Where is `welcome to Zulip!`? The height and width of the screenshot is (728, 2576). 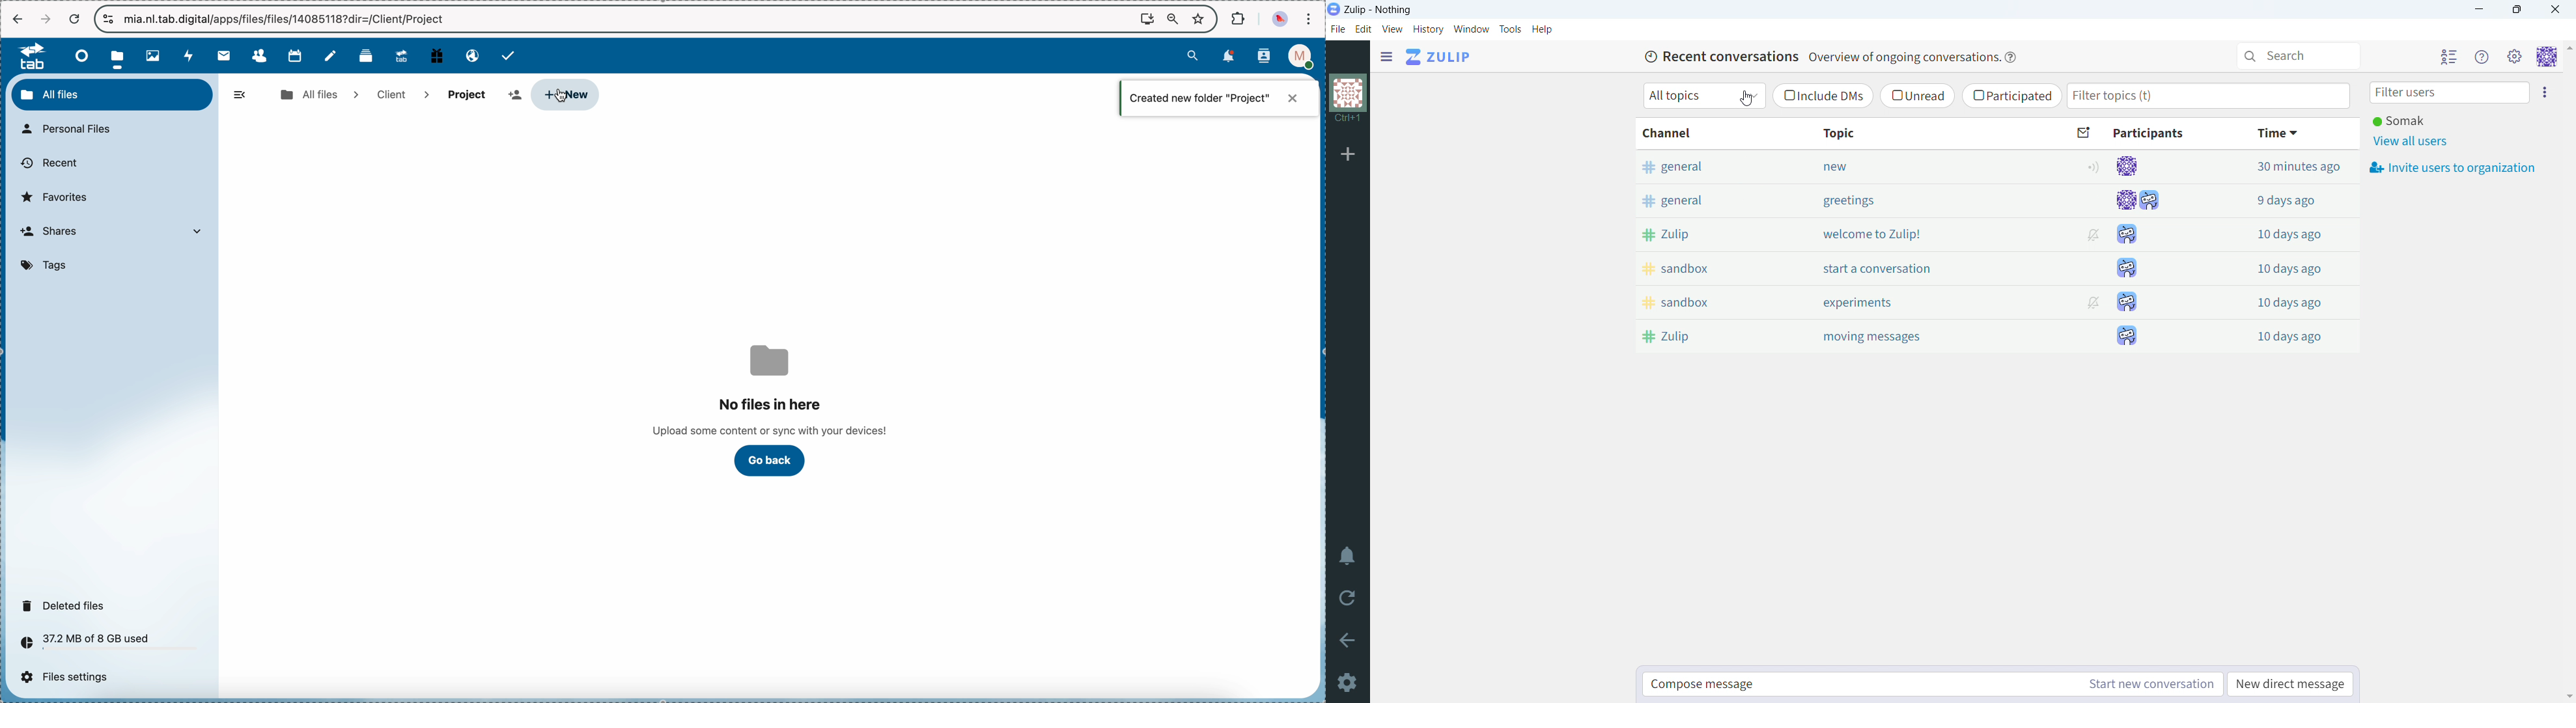 welcome to Zulip! is located at coordinates (1908, 234).